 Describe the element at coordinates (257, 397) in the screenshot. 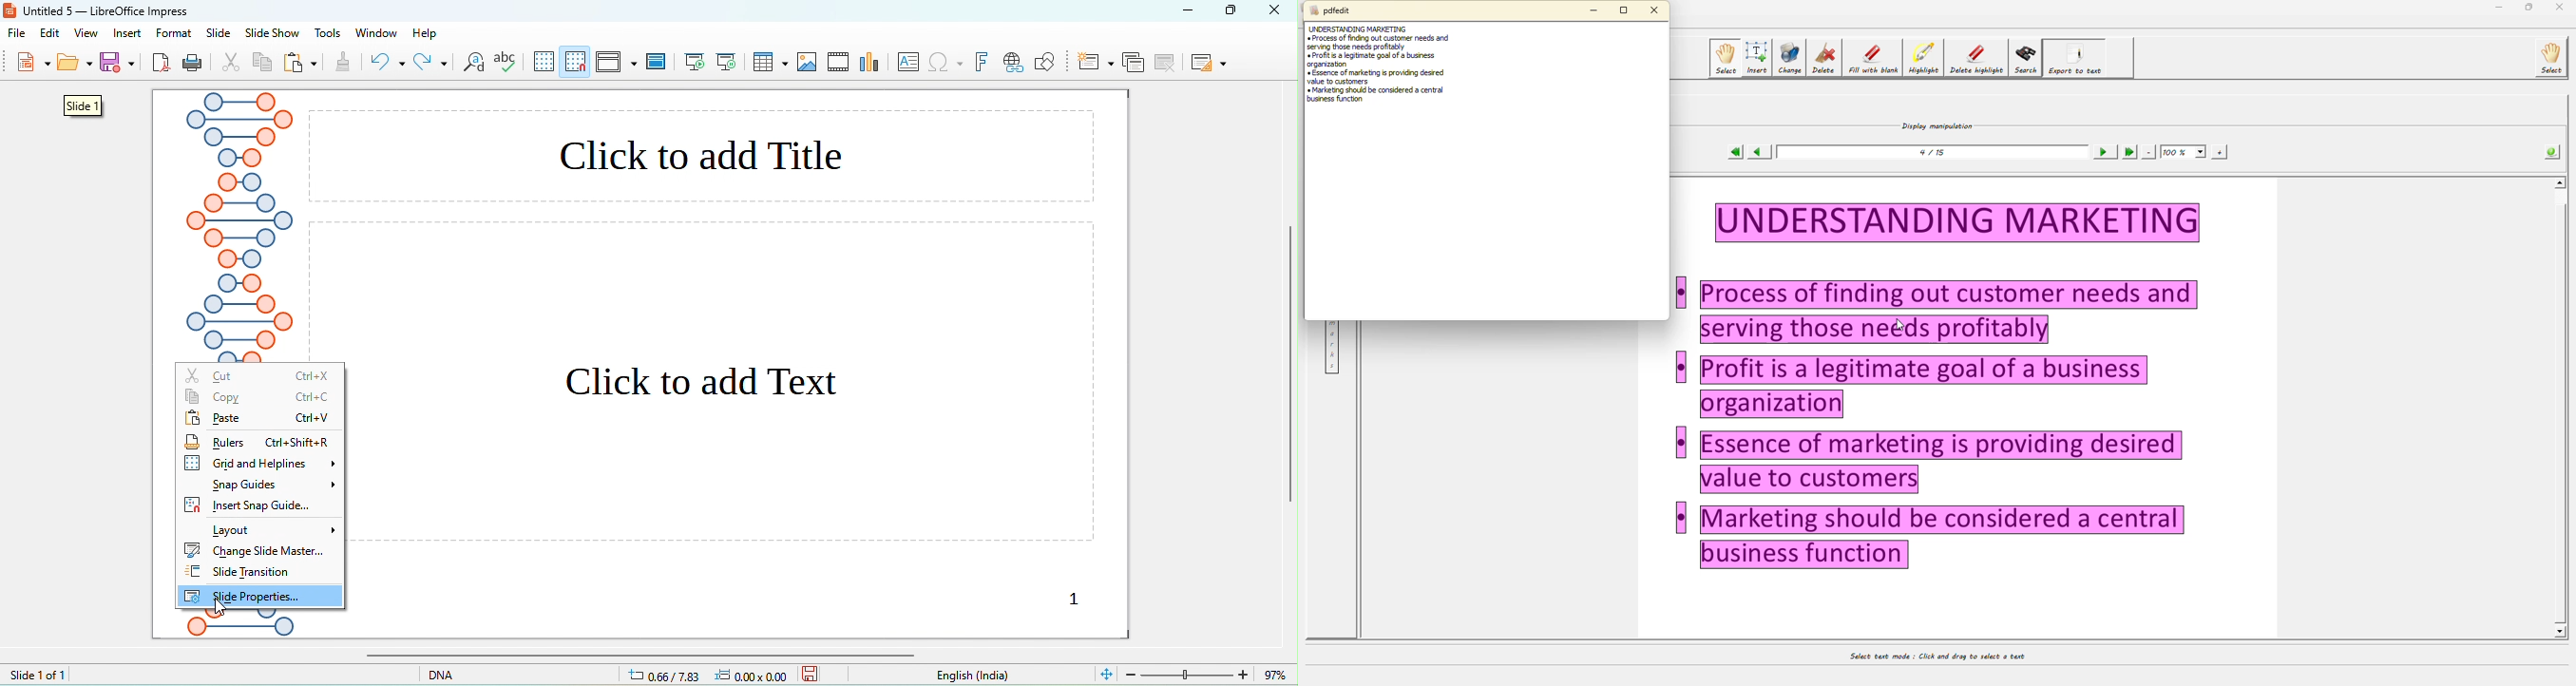

I see `copy` at that location.